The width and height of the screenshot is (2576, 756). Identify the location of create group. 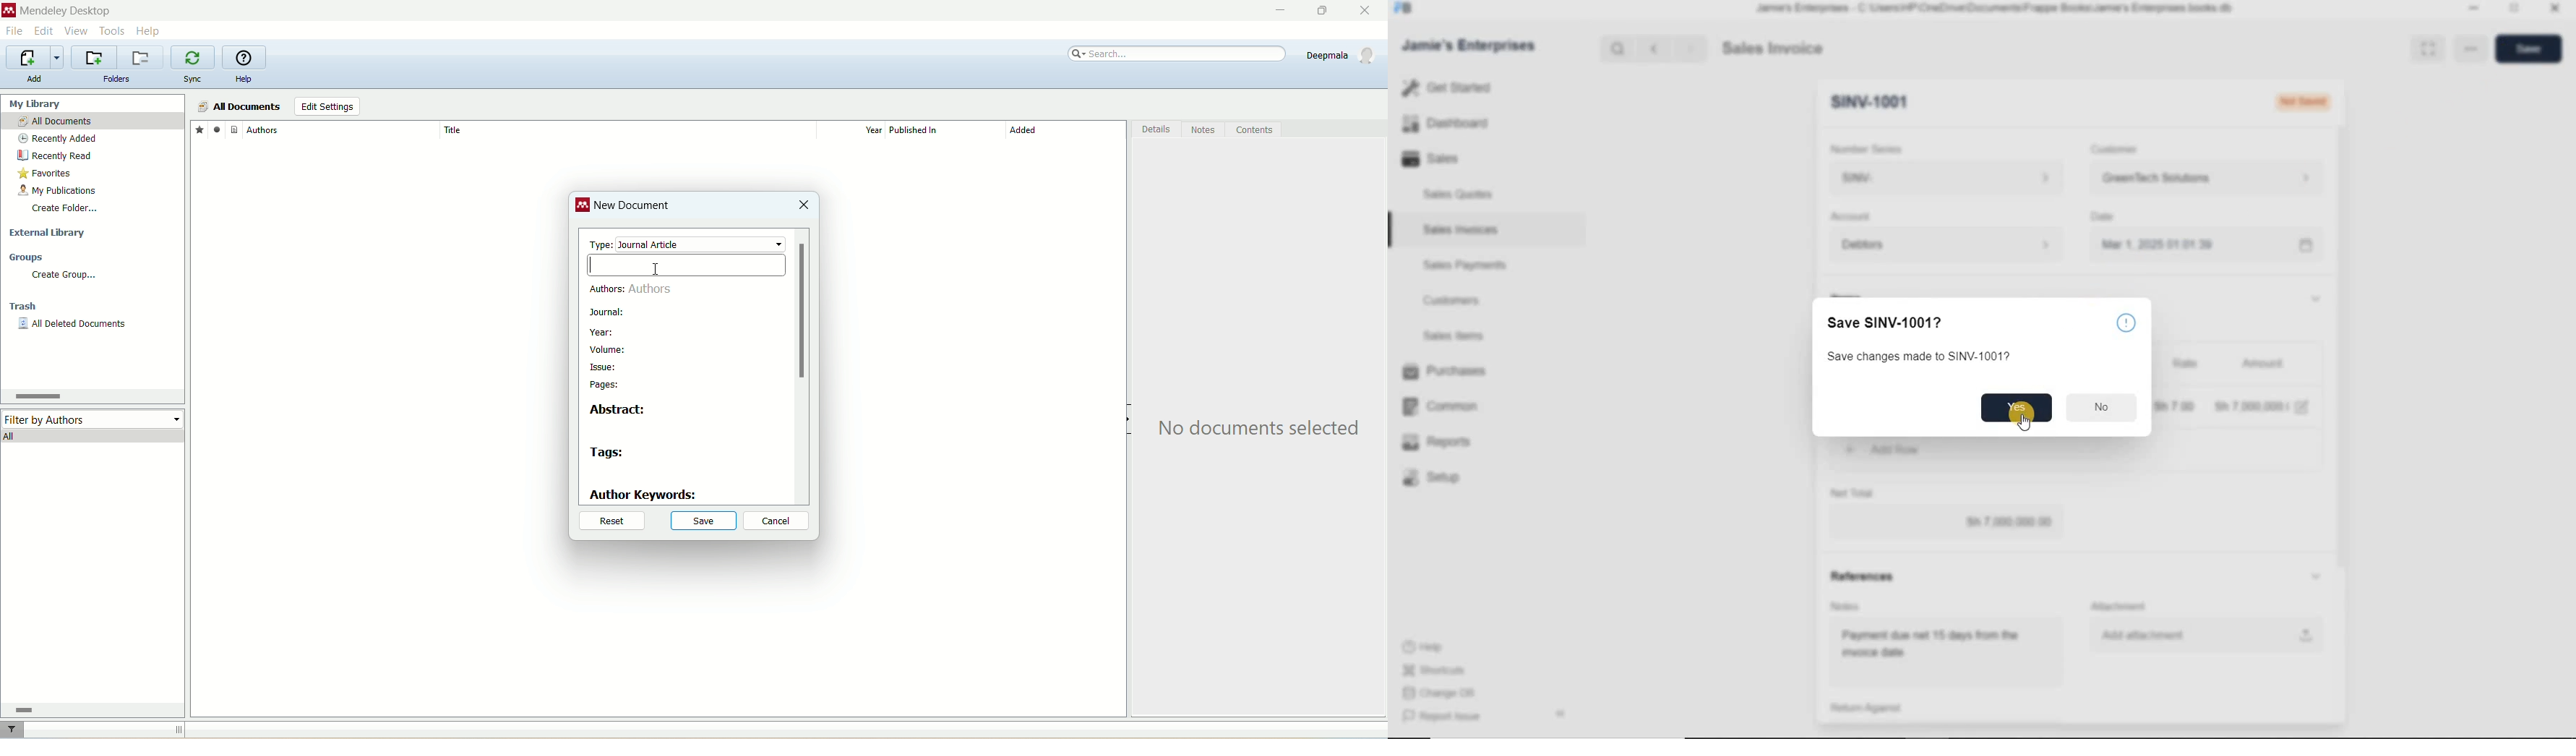
(63, 275).